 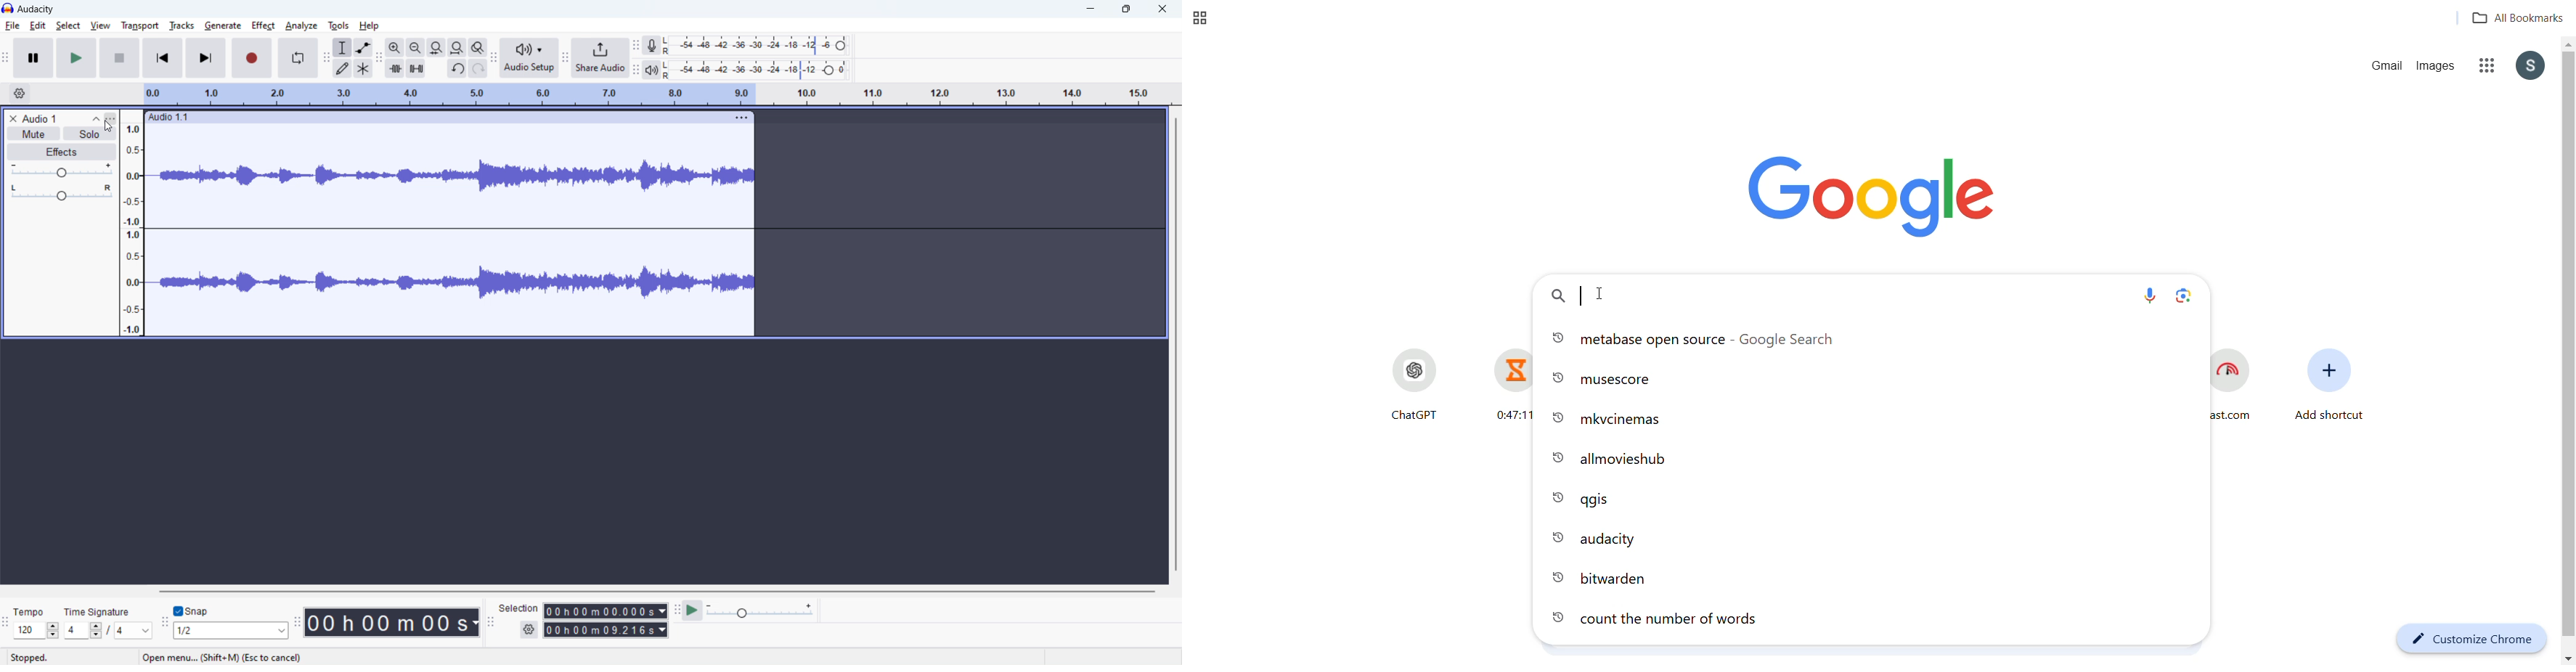 What do you see at coordinates (635, 70) in the screenshot?
I see `playback meter toolbar` at bounding box center [635, 70].